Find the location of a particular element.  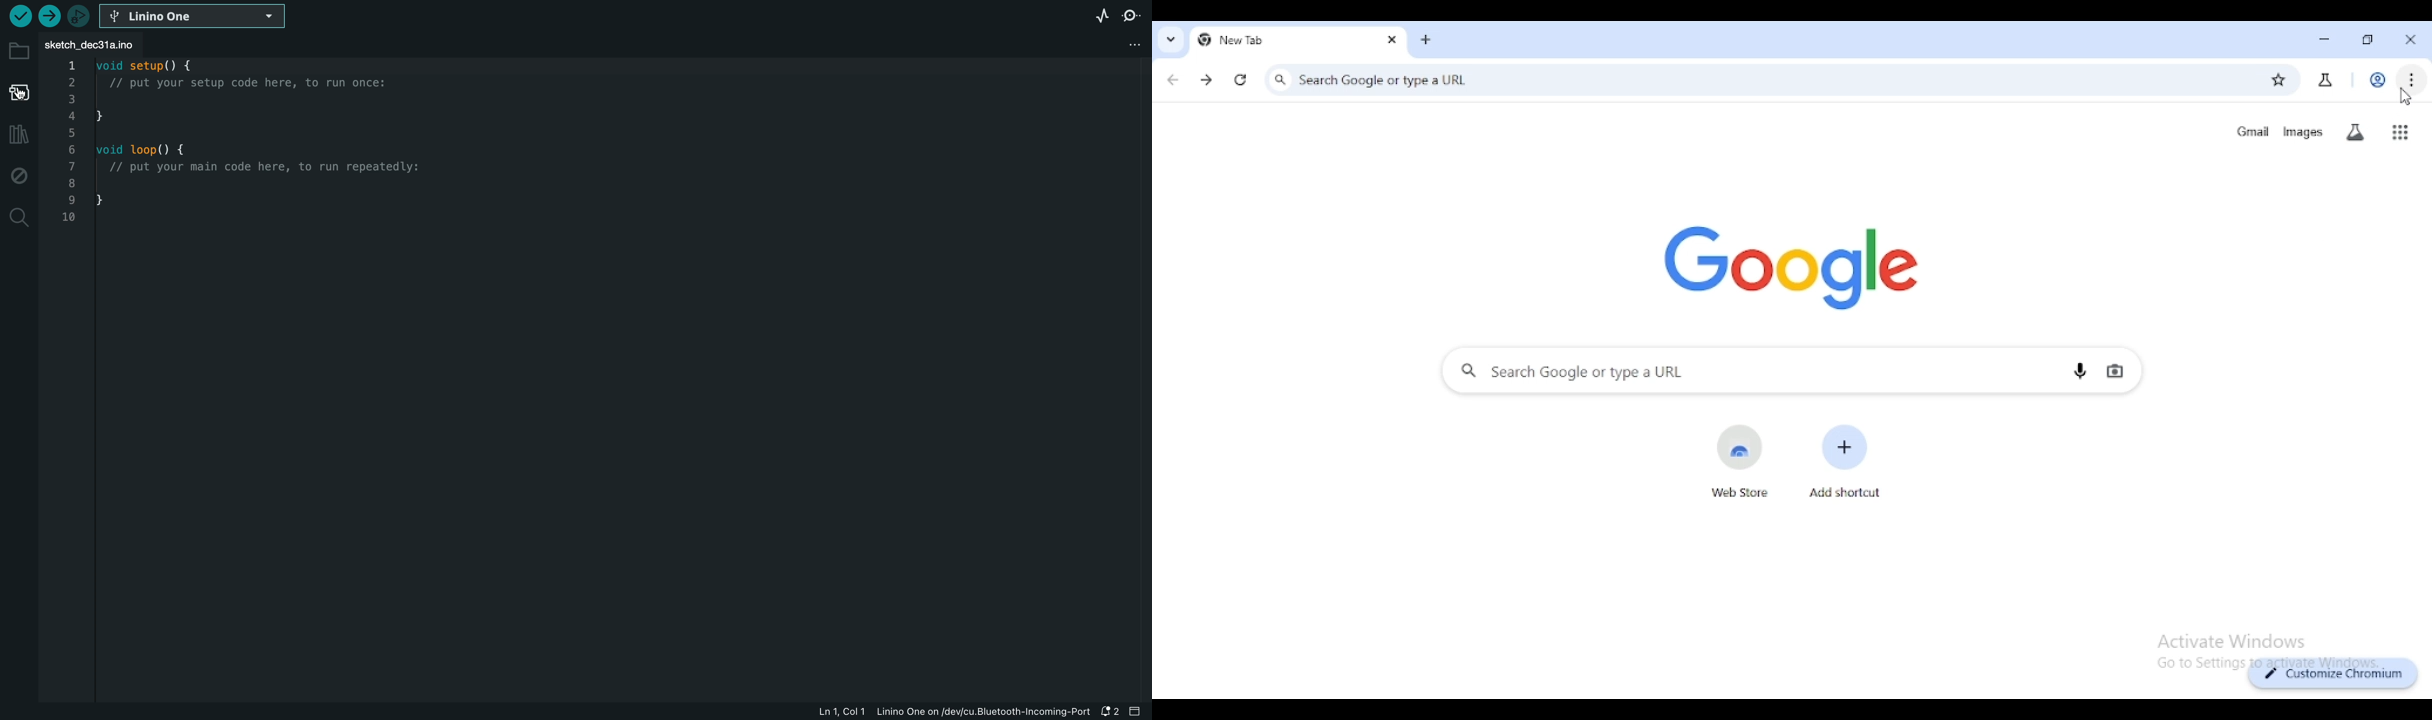

notification is located at coordinates (1113, 712).